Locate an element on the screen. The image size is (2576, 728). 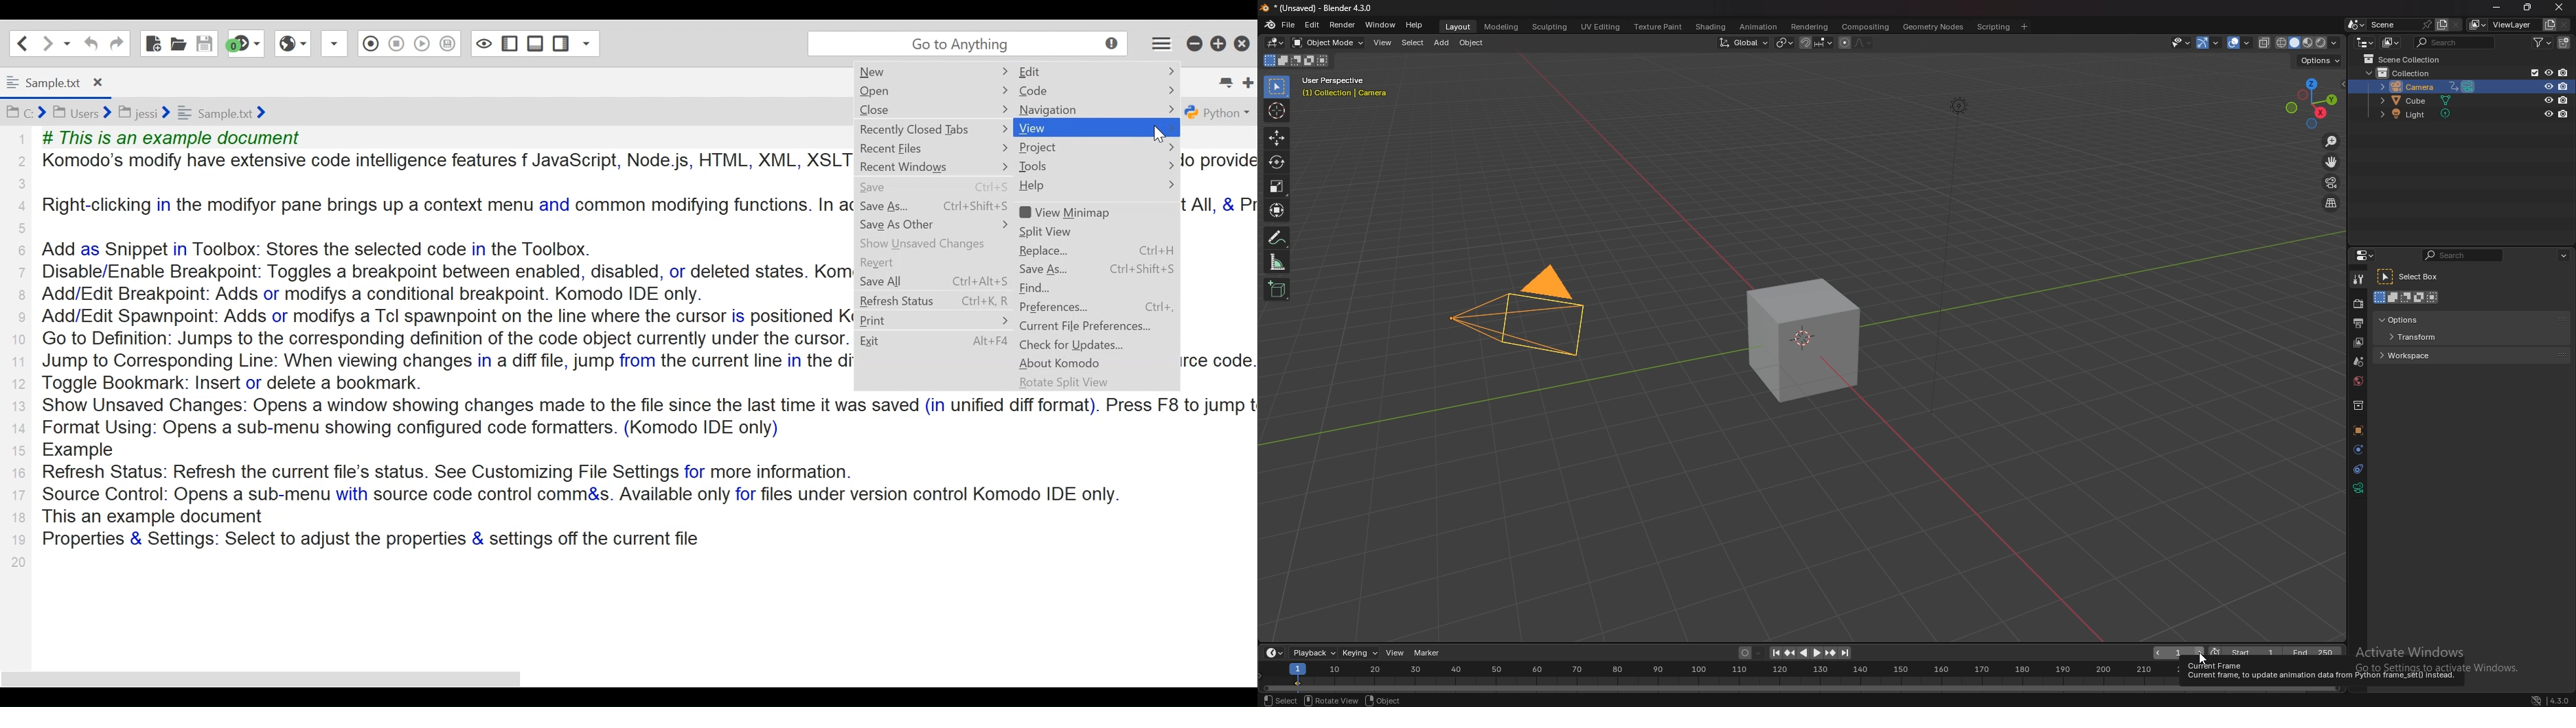
Go back one location is located at coordinates (22, 43).